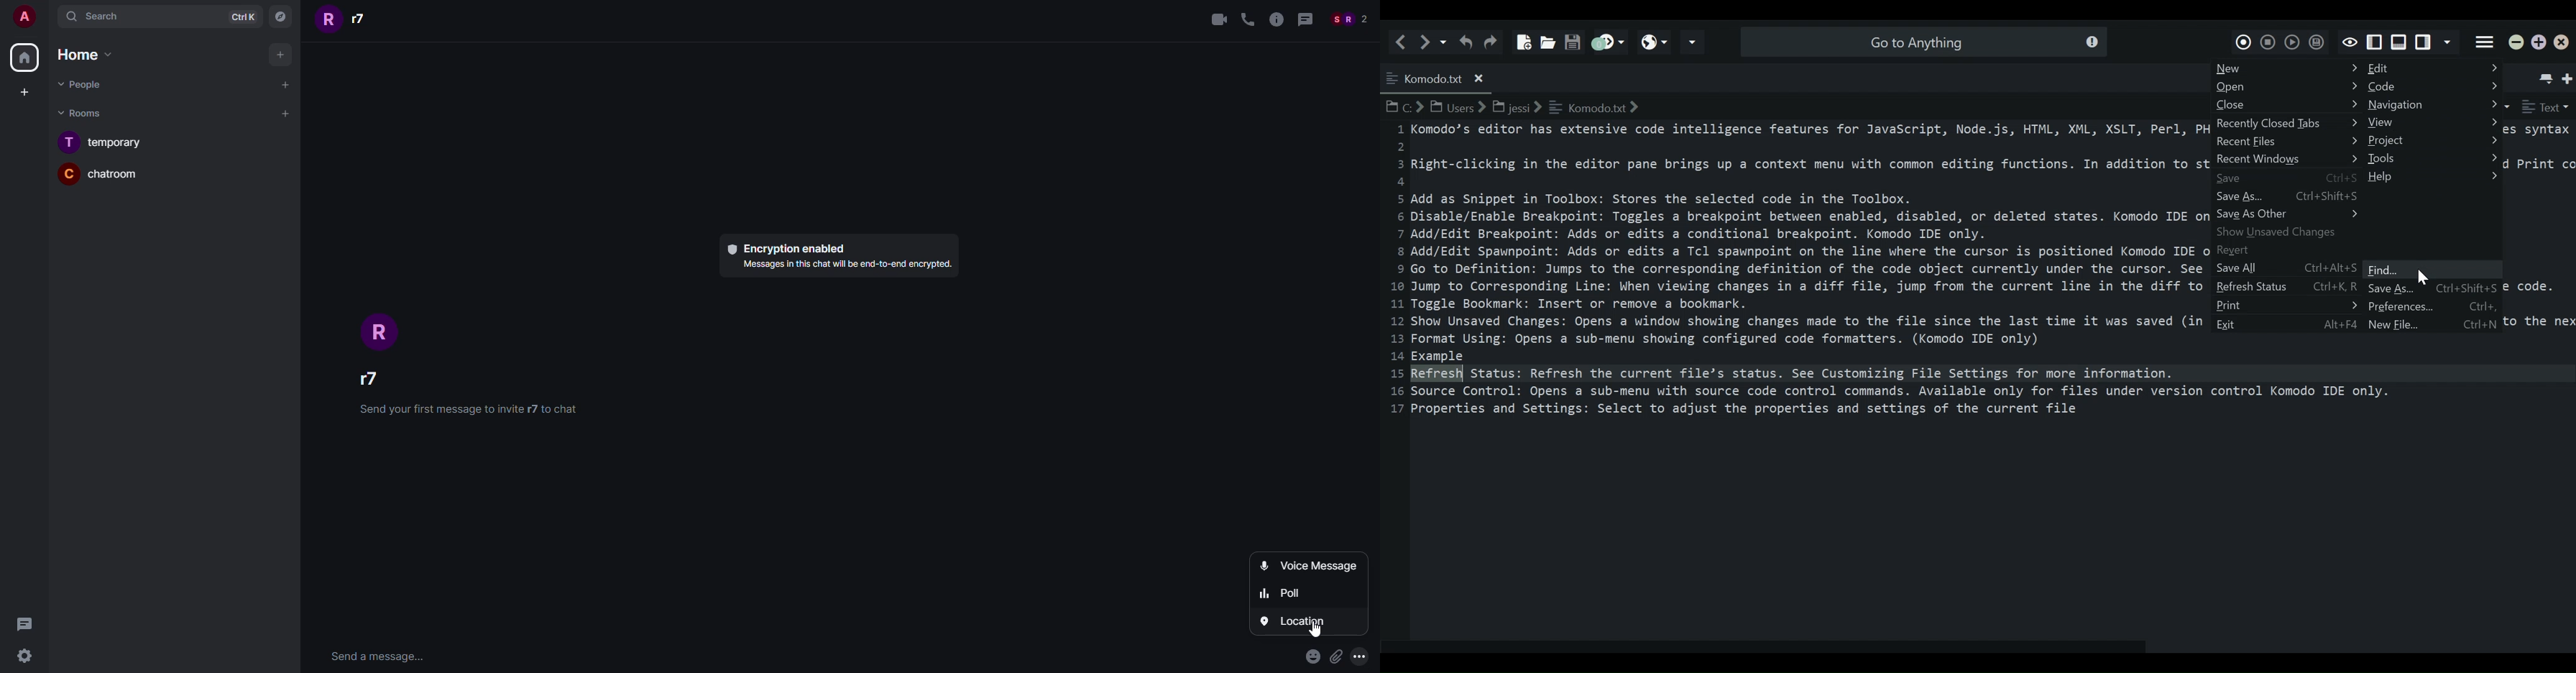 Image resolution: width=2576 pixels, height=700 pixels. What do you see at coordinates (2435, 270) in the screenshot?
I see `Find` at bounding box center [2435, 270].